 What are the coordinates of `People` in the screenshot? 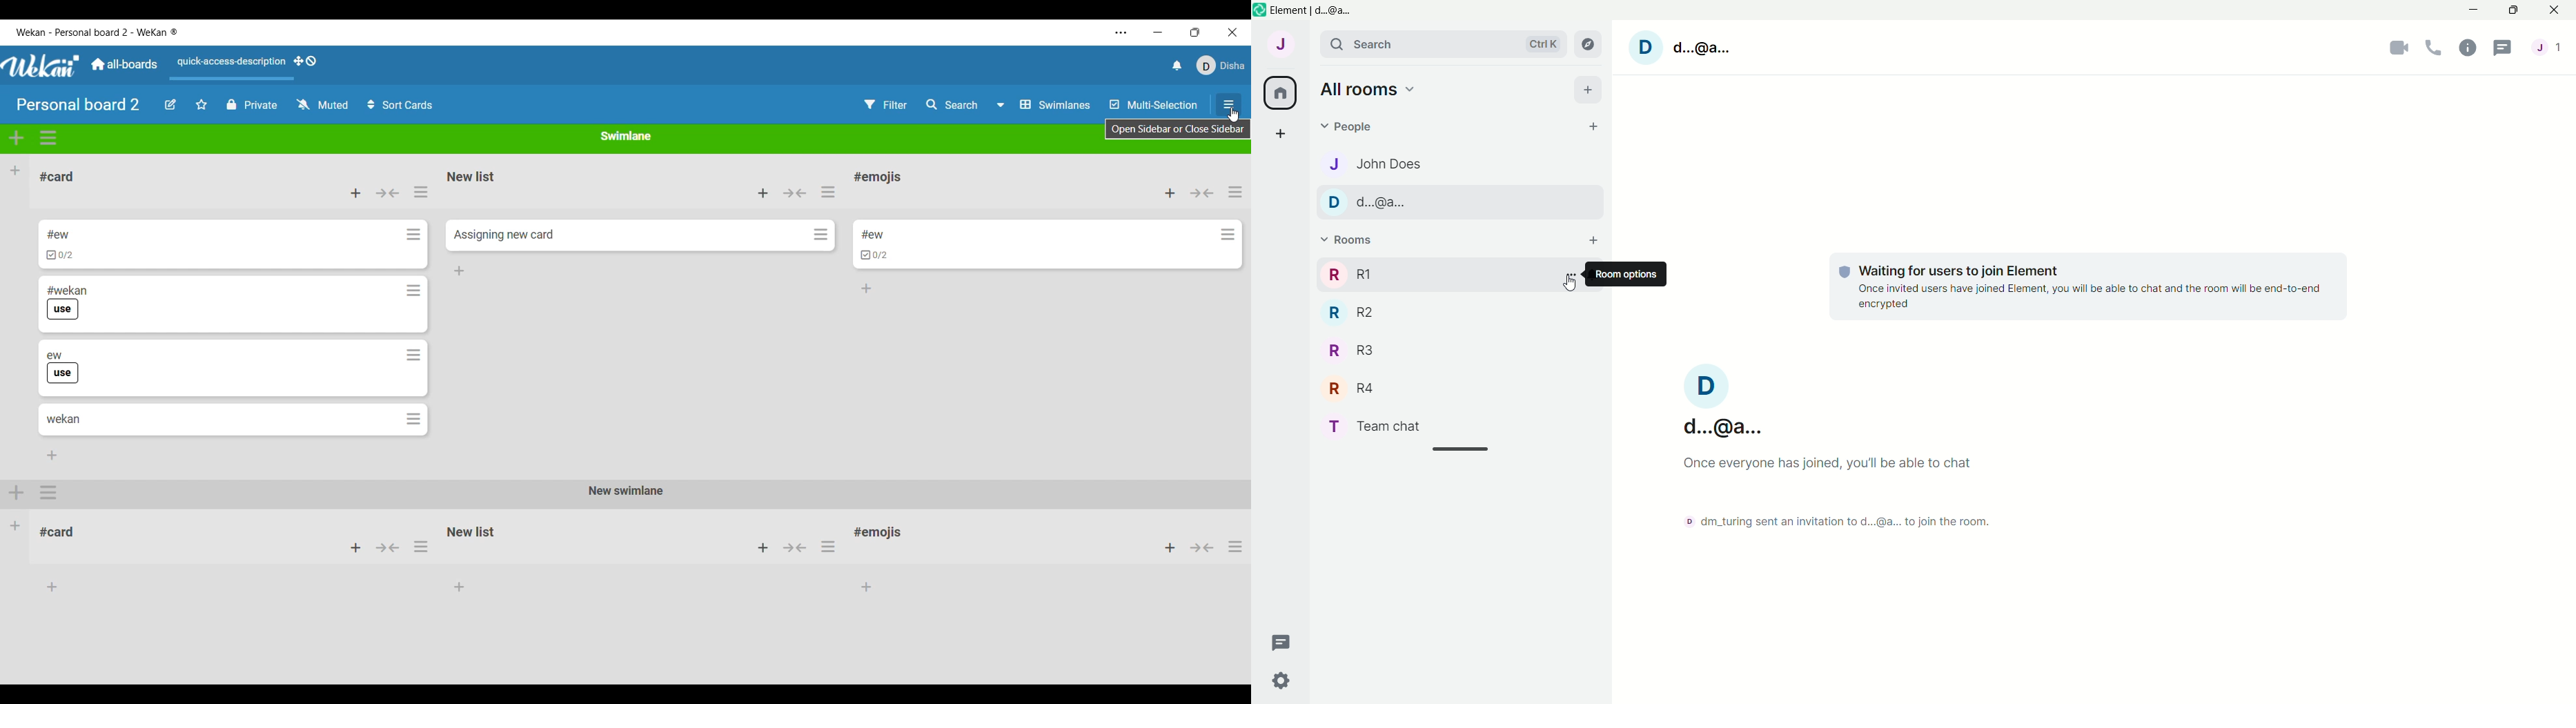 It's located at (1357, 127).